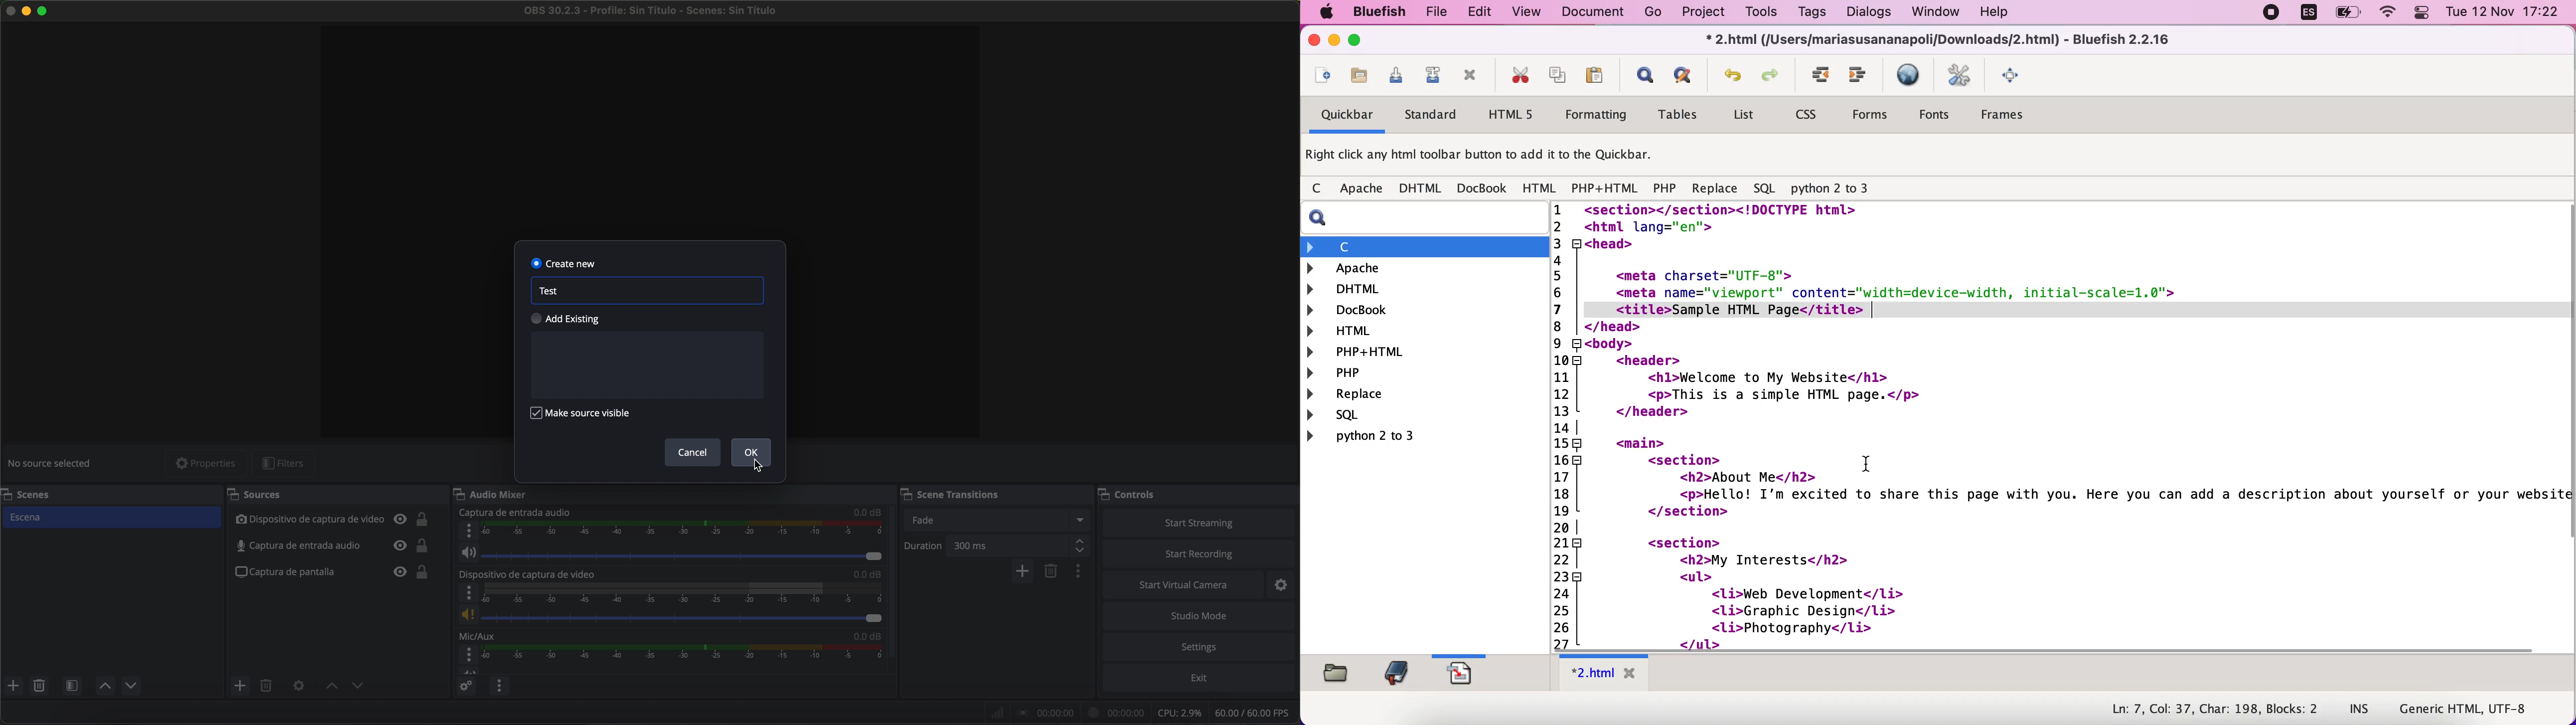 This screenshot has width=2576, height=728. Describe the element at coordinates (686, 652) in the screenshot. I see `timeline` at that location.